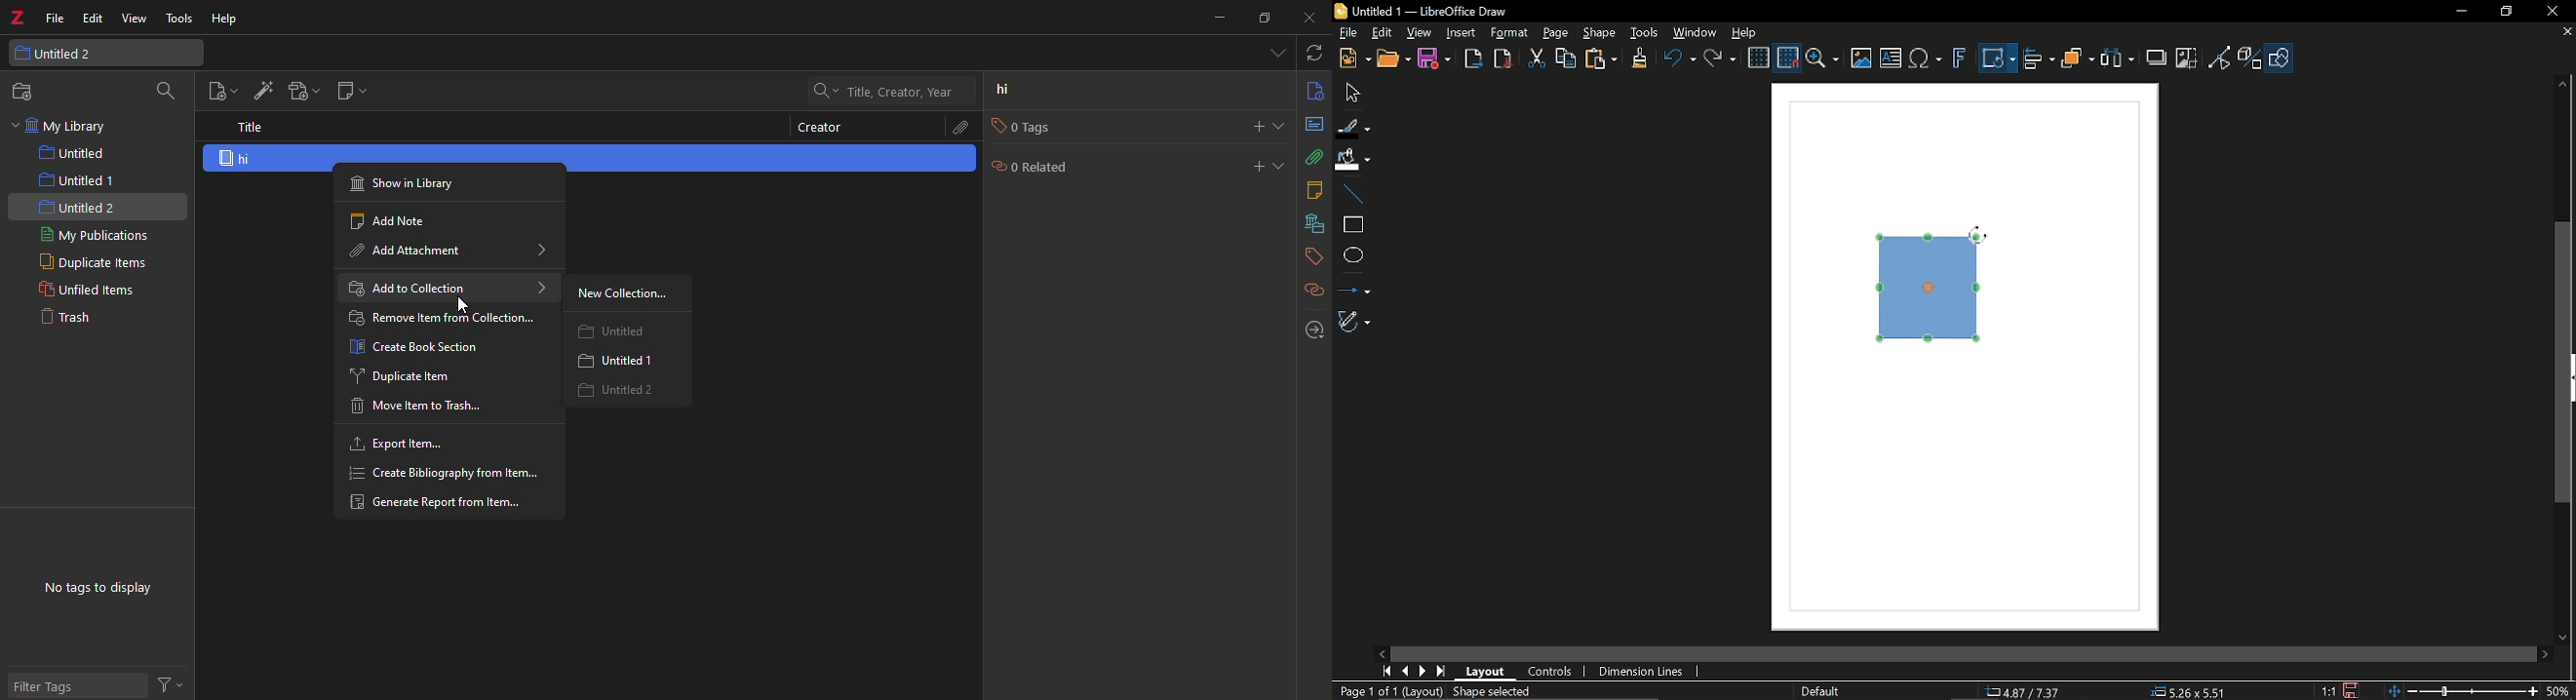 This screenshot has height=700, width=2576. I want to click on attach, so click(1313, 159).